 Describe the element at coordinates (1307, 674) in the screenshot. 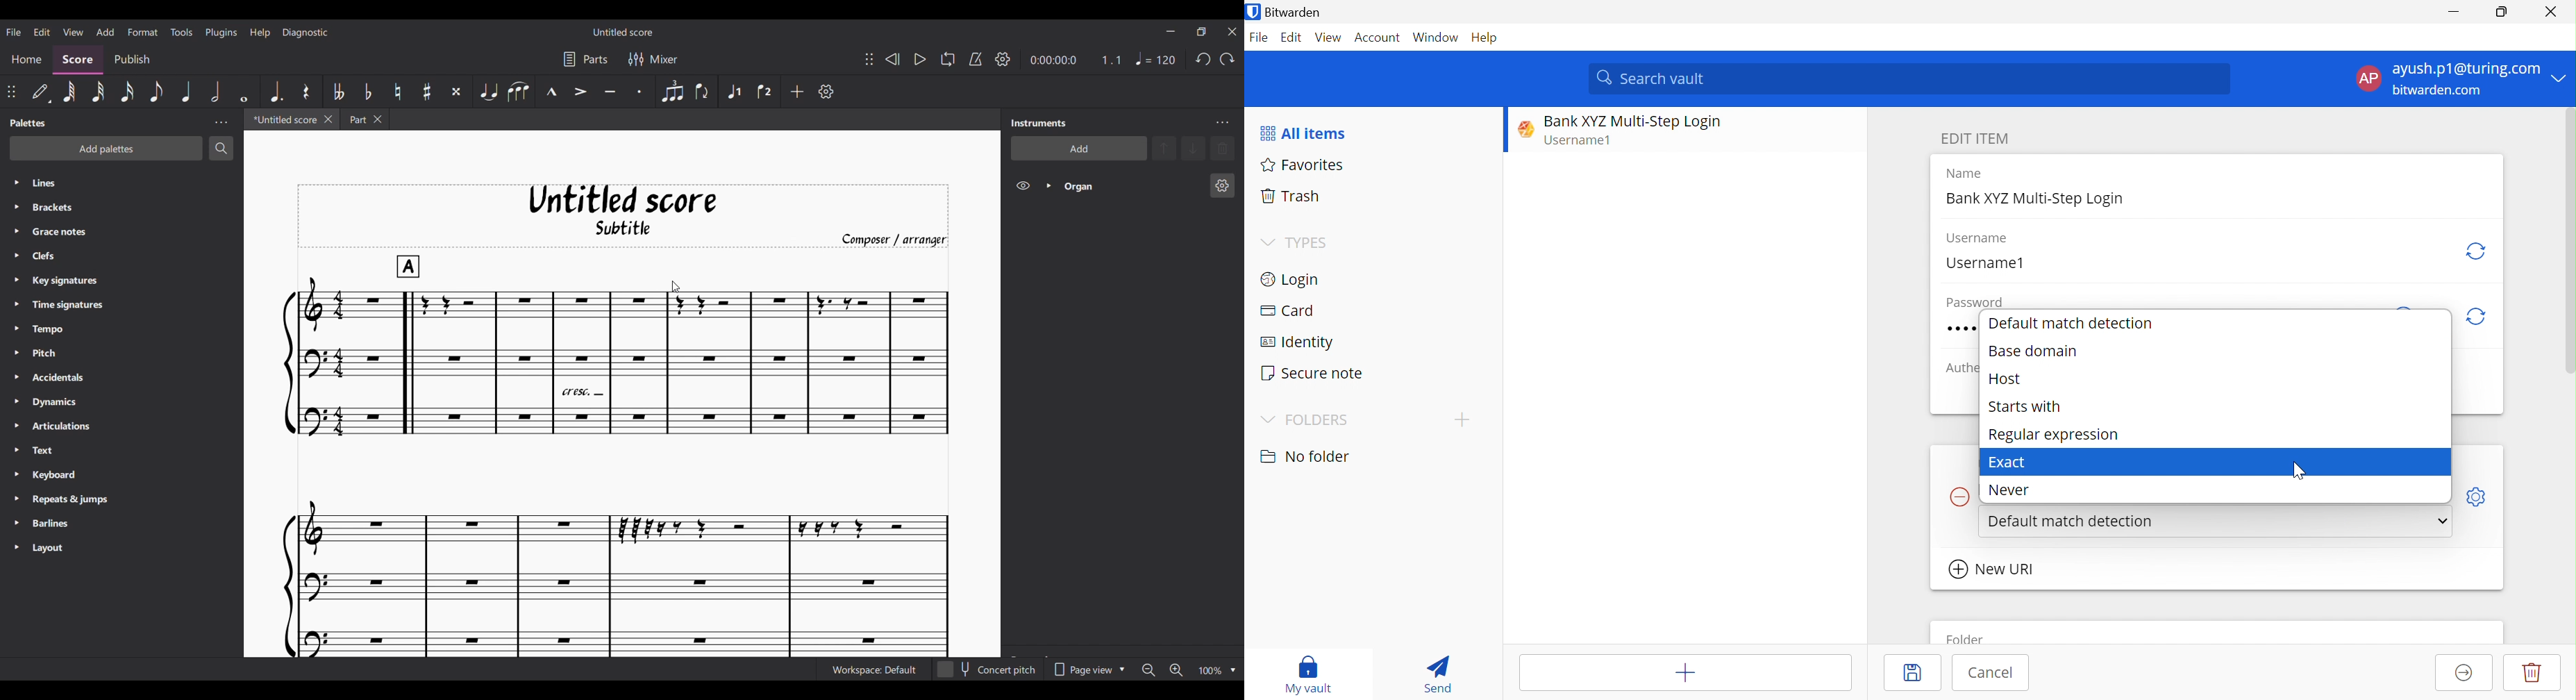

I see `My vault` at that location.